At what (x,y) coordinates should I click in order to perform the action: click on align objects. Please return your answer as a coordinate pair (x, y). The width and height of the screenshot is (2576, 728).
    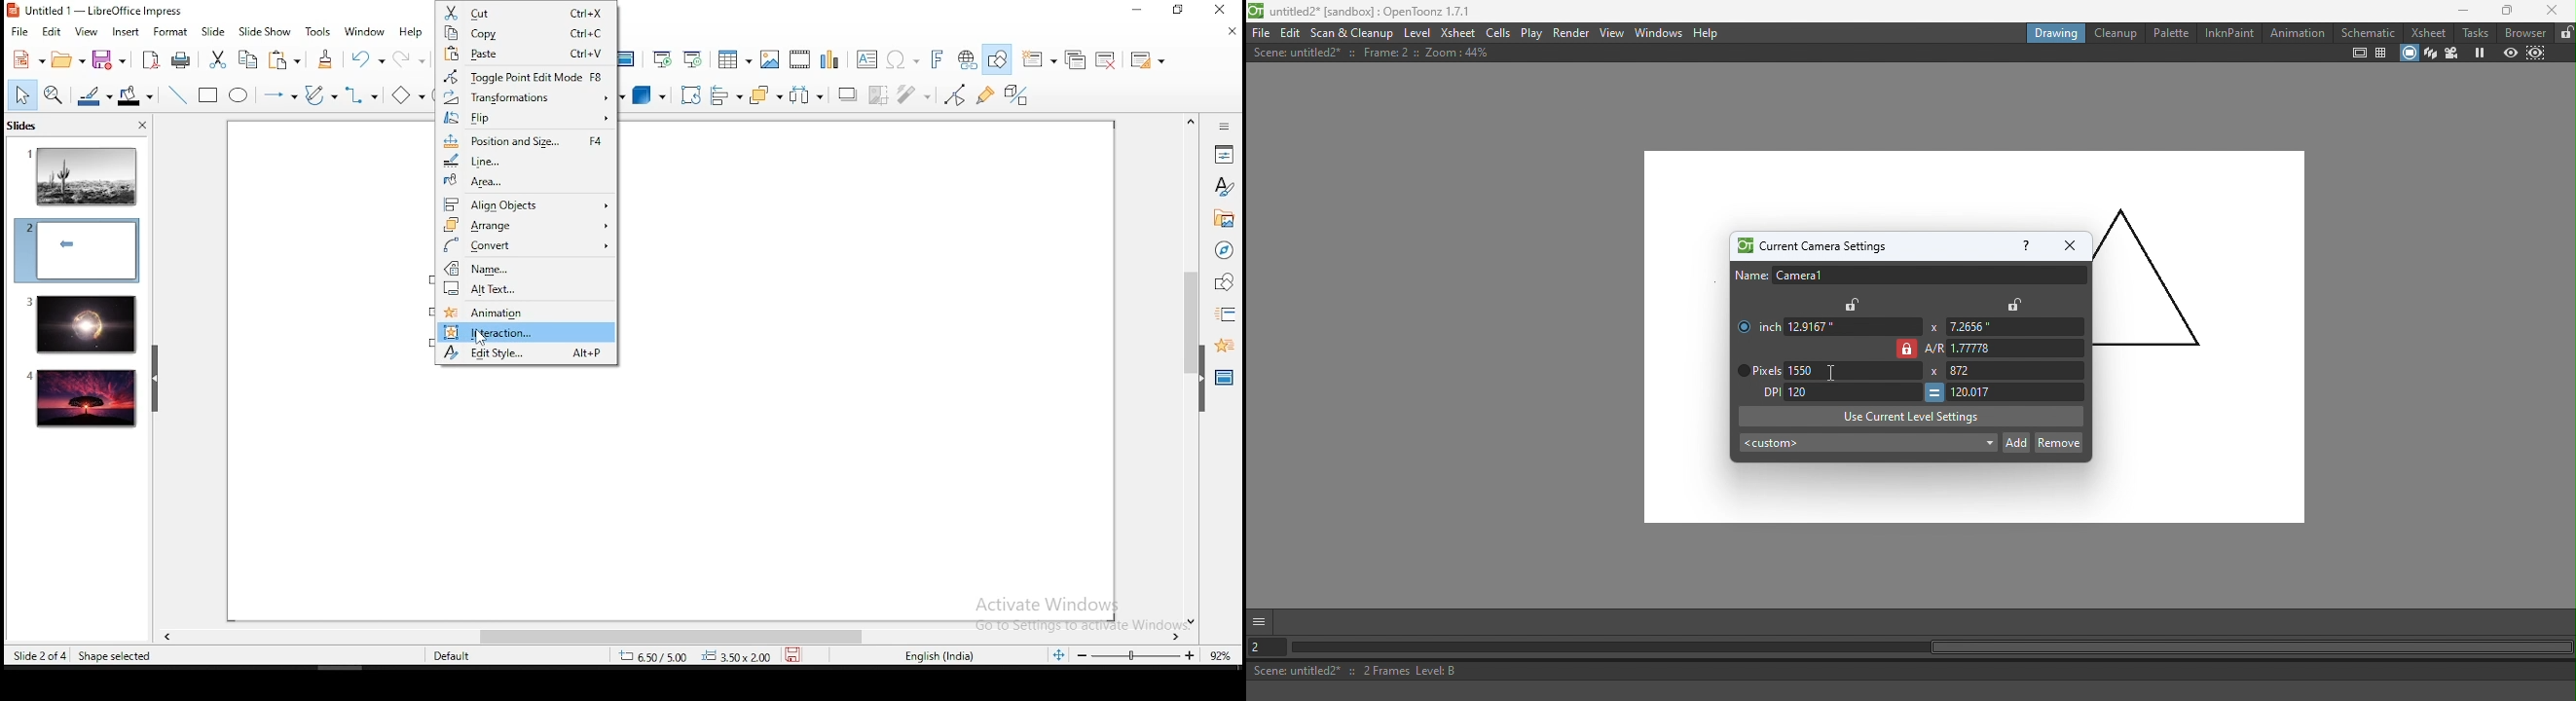
    Looking at the image, I should click on (526, 202).